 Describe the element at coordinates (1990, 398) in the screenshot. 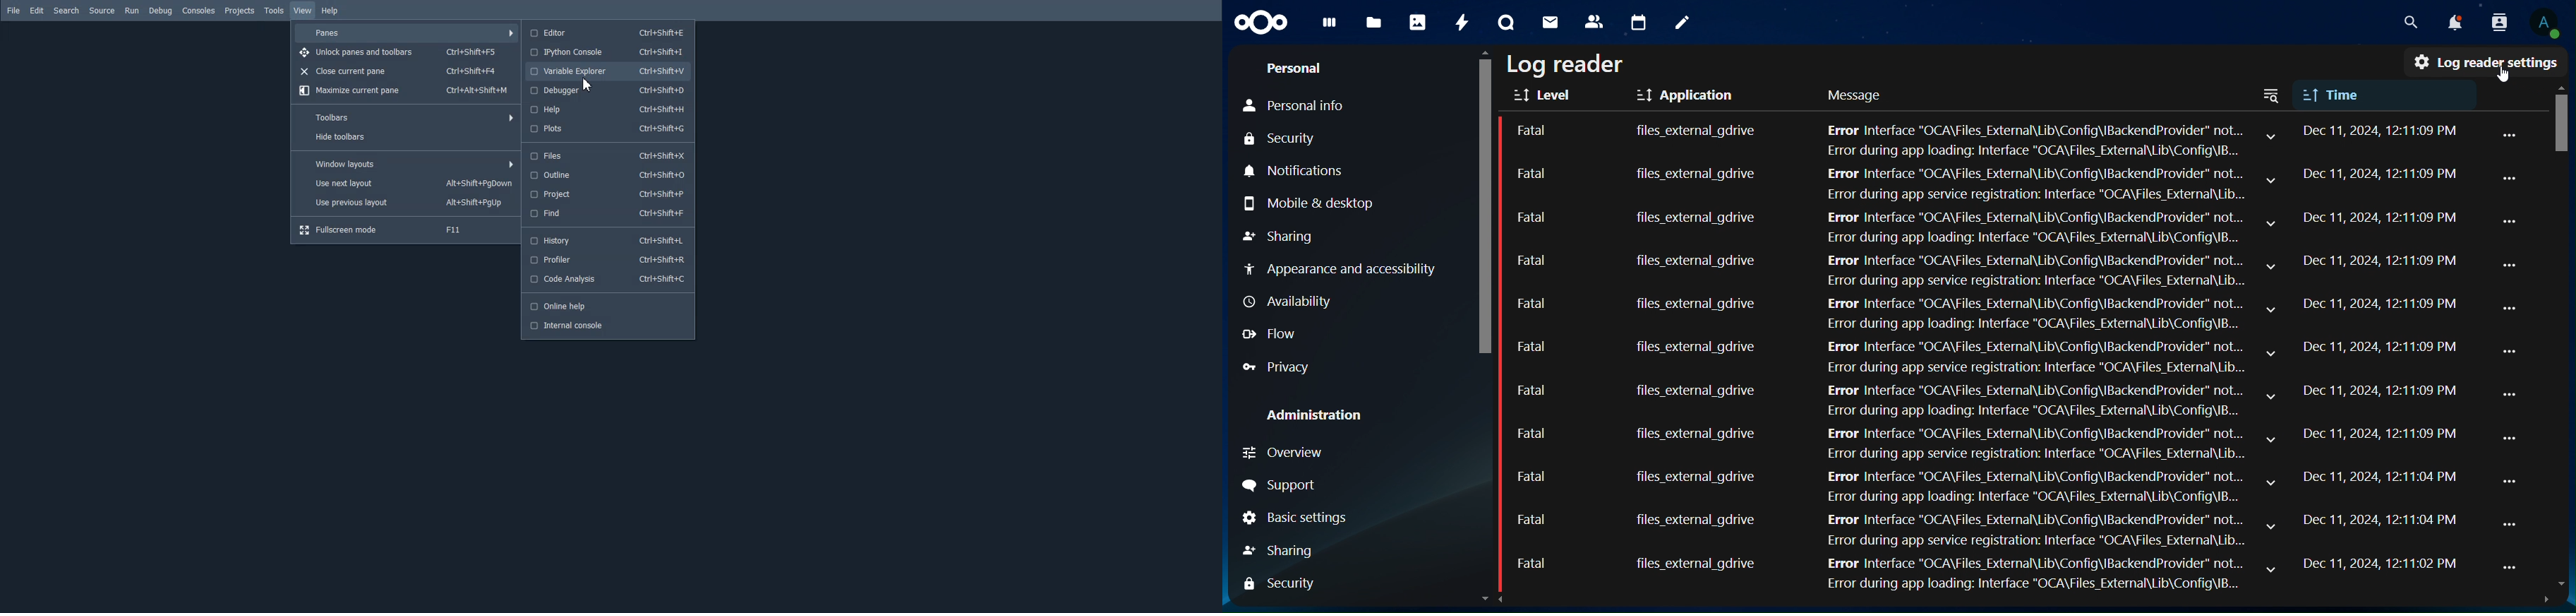

I see `information about log level, application, it's message and time details` at that location.